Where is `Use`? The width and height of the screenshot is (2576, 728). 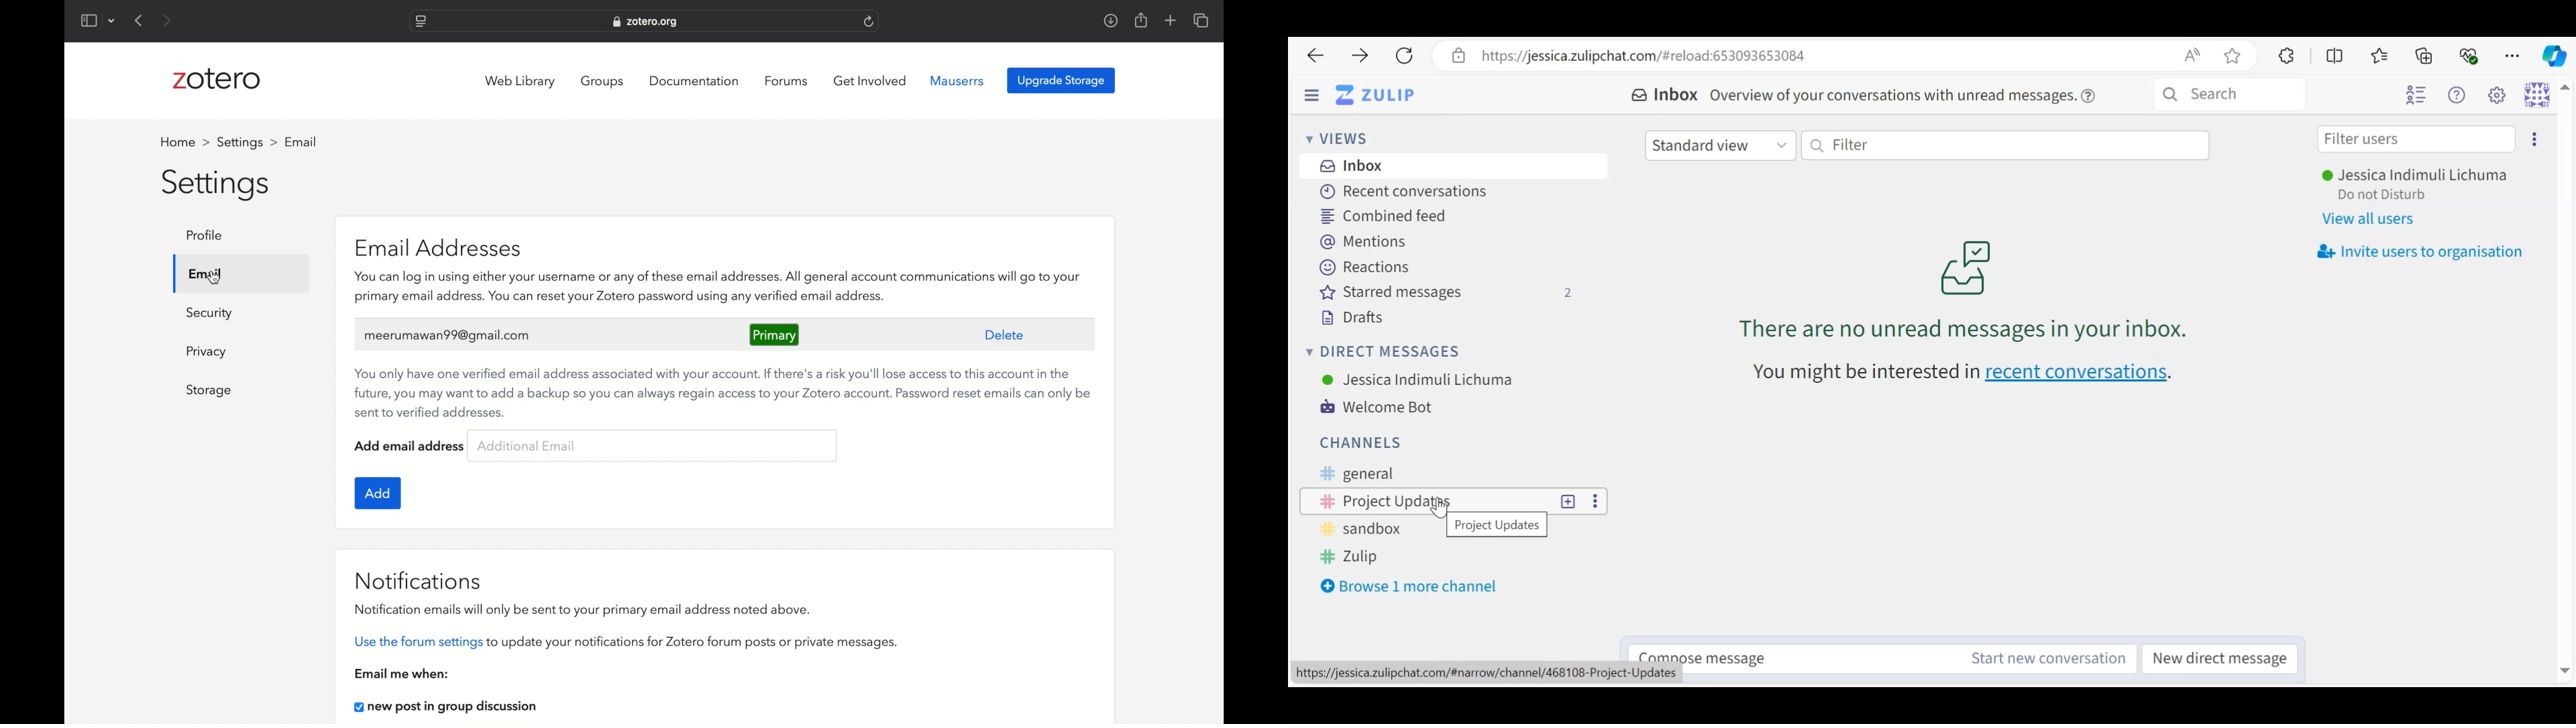 Use is located at coordinates (1418, 379).